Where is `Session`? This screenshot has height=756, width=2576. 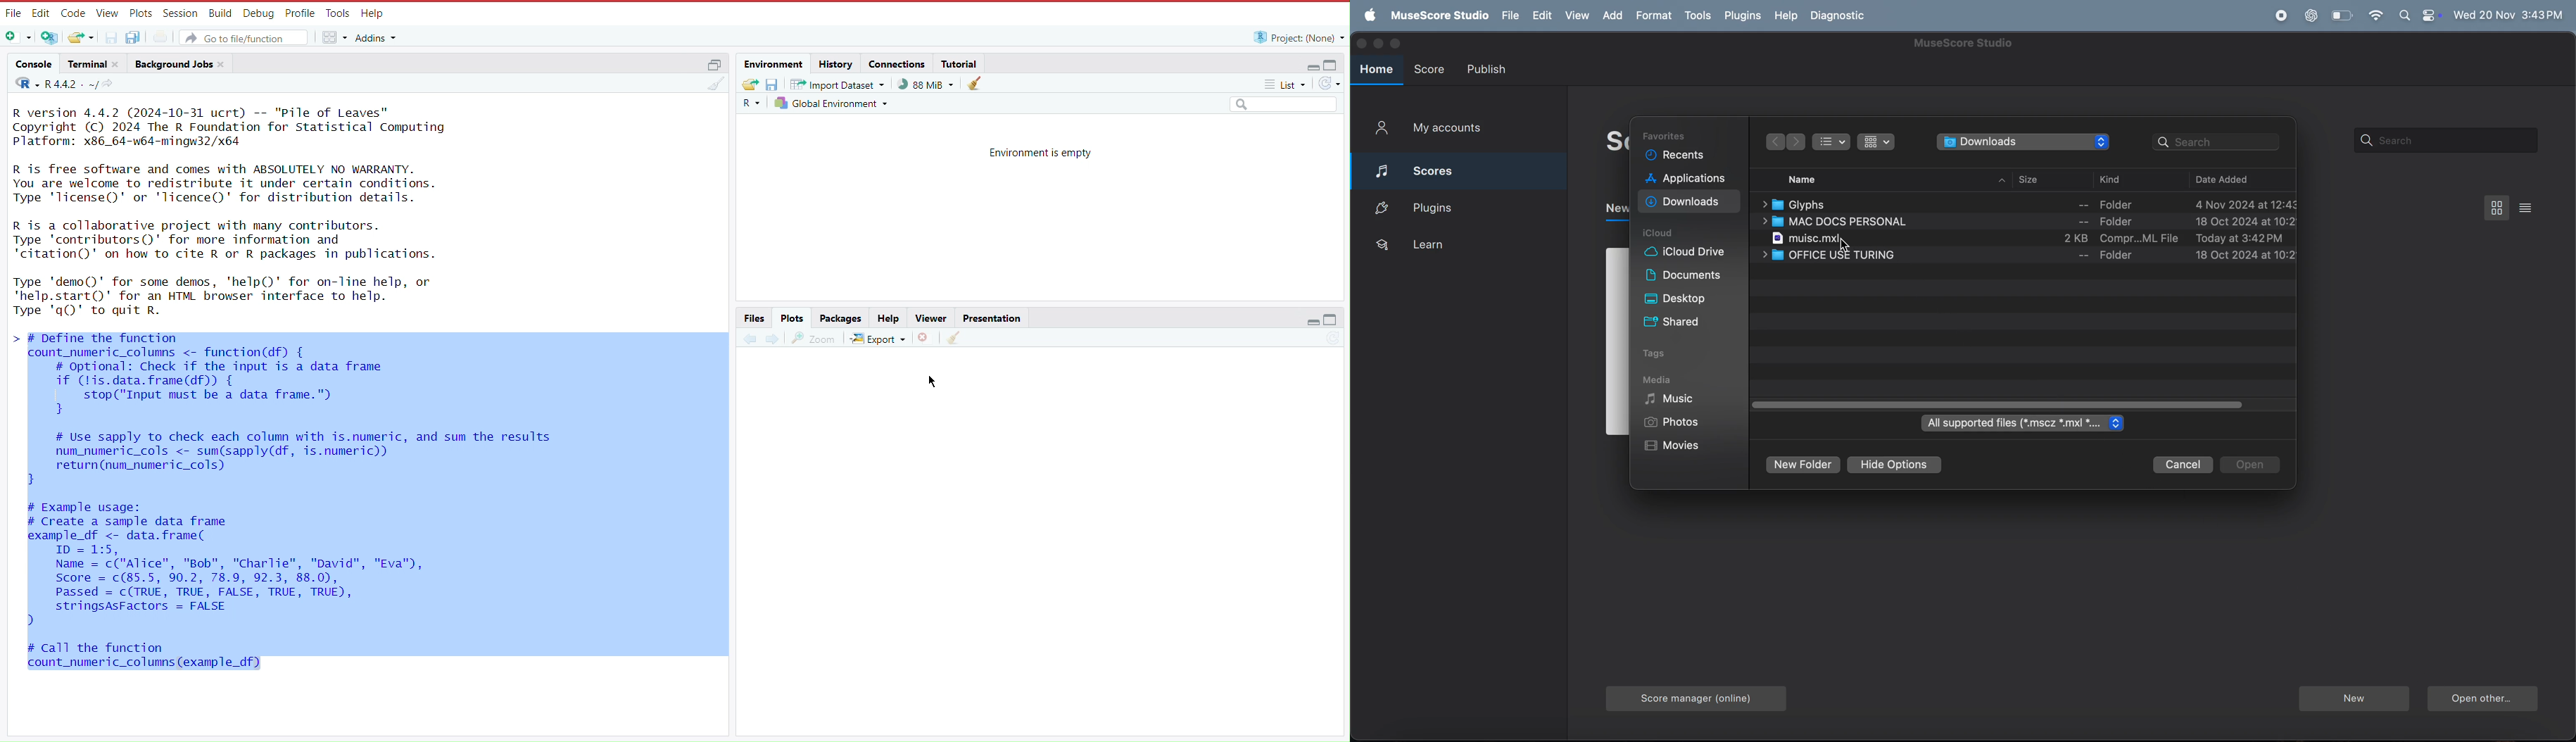
Session is located at coordinates (178, 13).